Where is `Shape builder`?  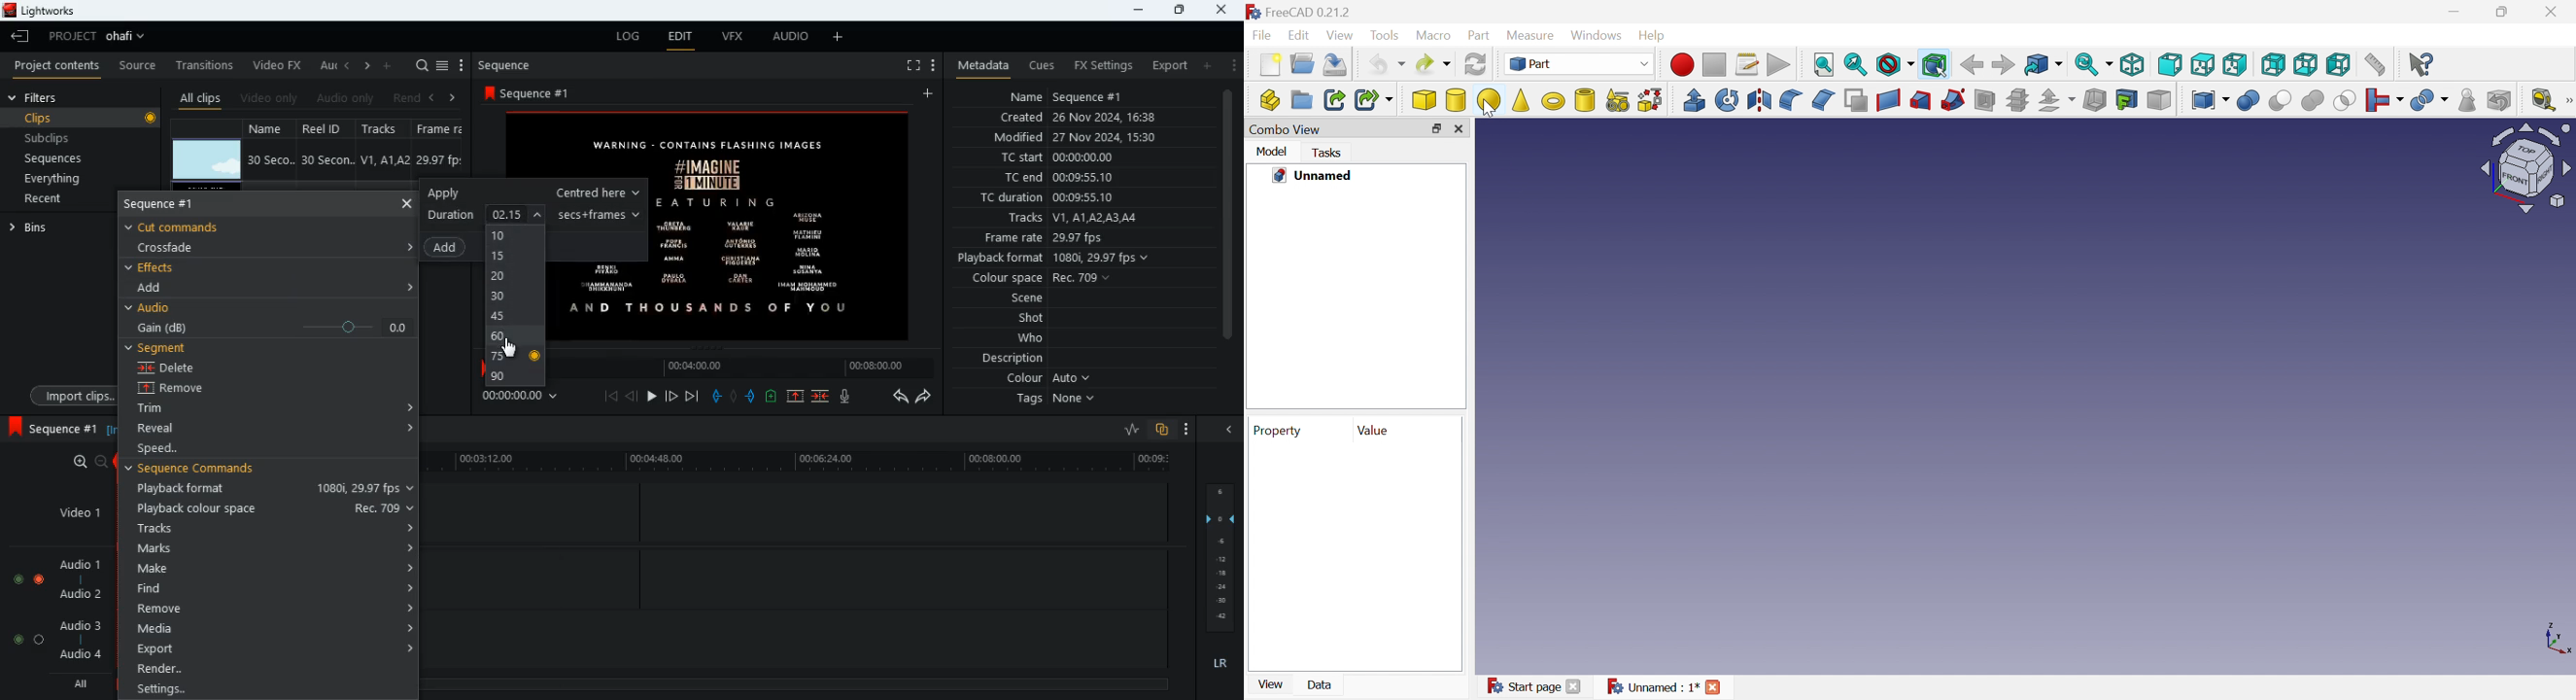 Shape builder is located at coordinates (1650, 99).